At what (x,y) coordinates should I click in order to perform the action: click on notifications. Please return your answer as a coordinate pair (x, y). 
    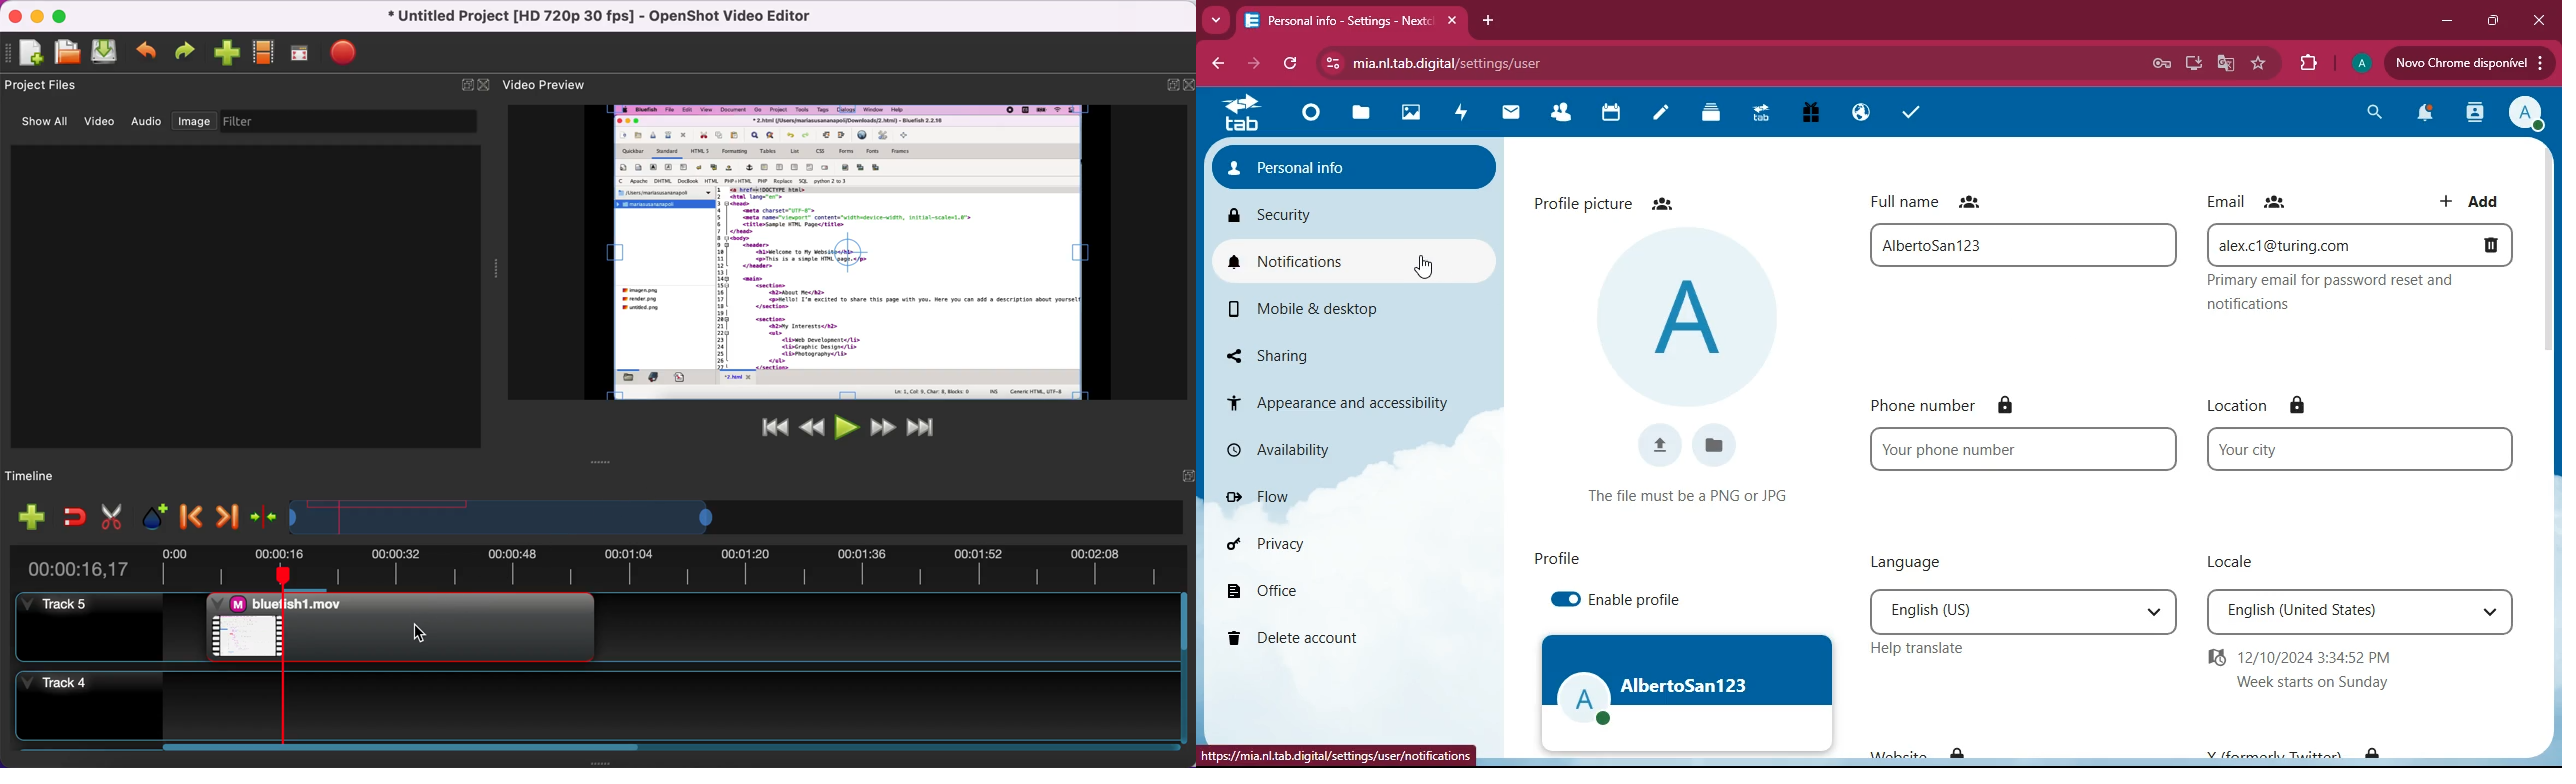
    Looking at the image, I should click on (2423, 114).